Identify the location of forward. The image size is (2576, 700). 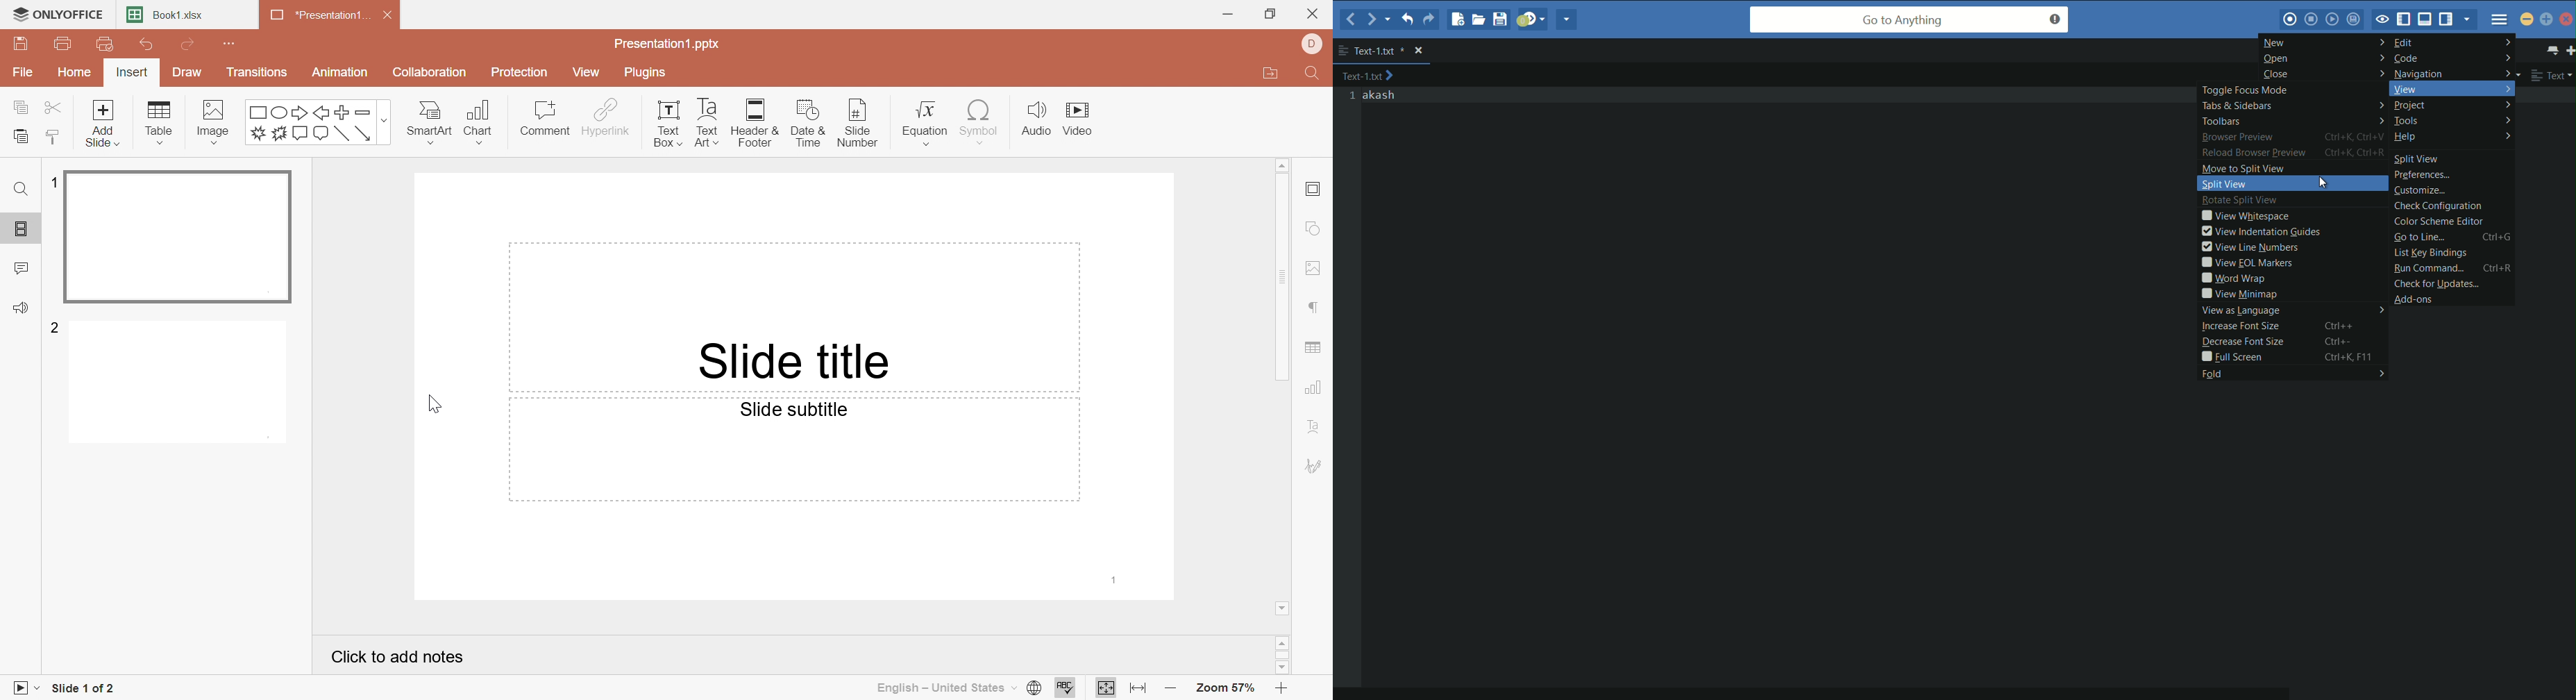
(1378, 19).